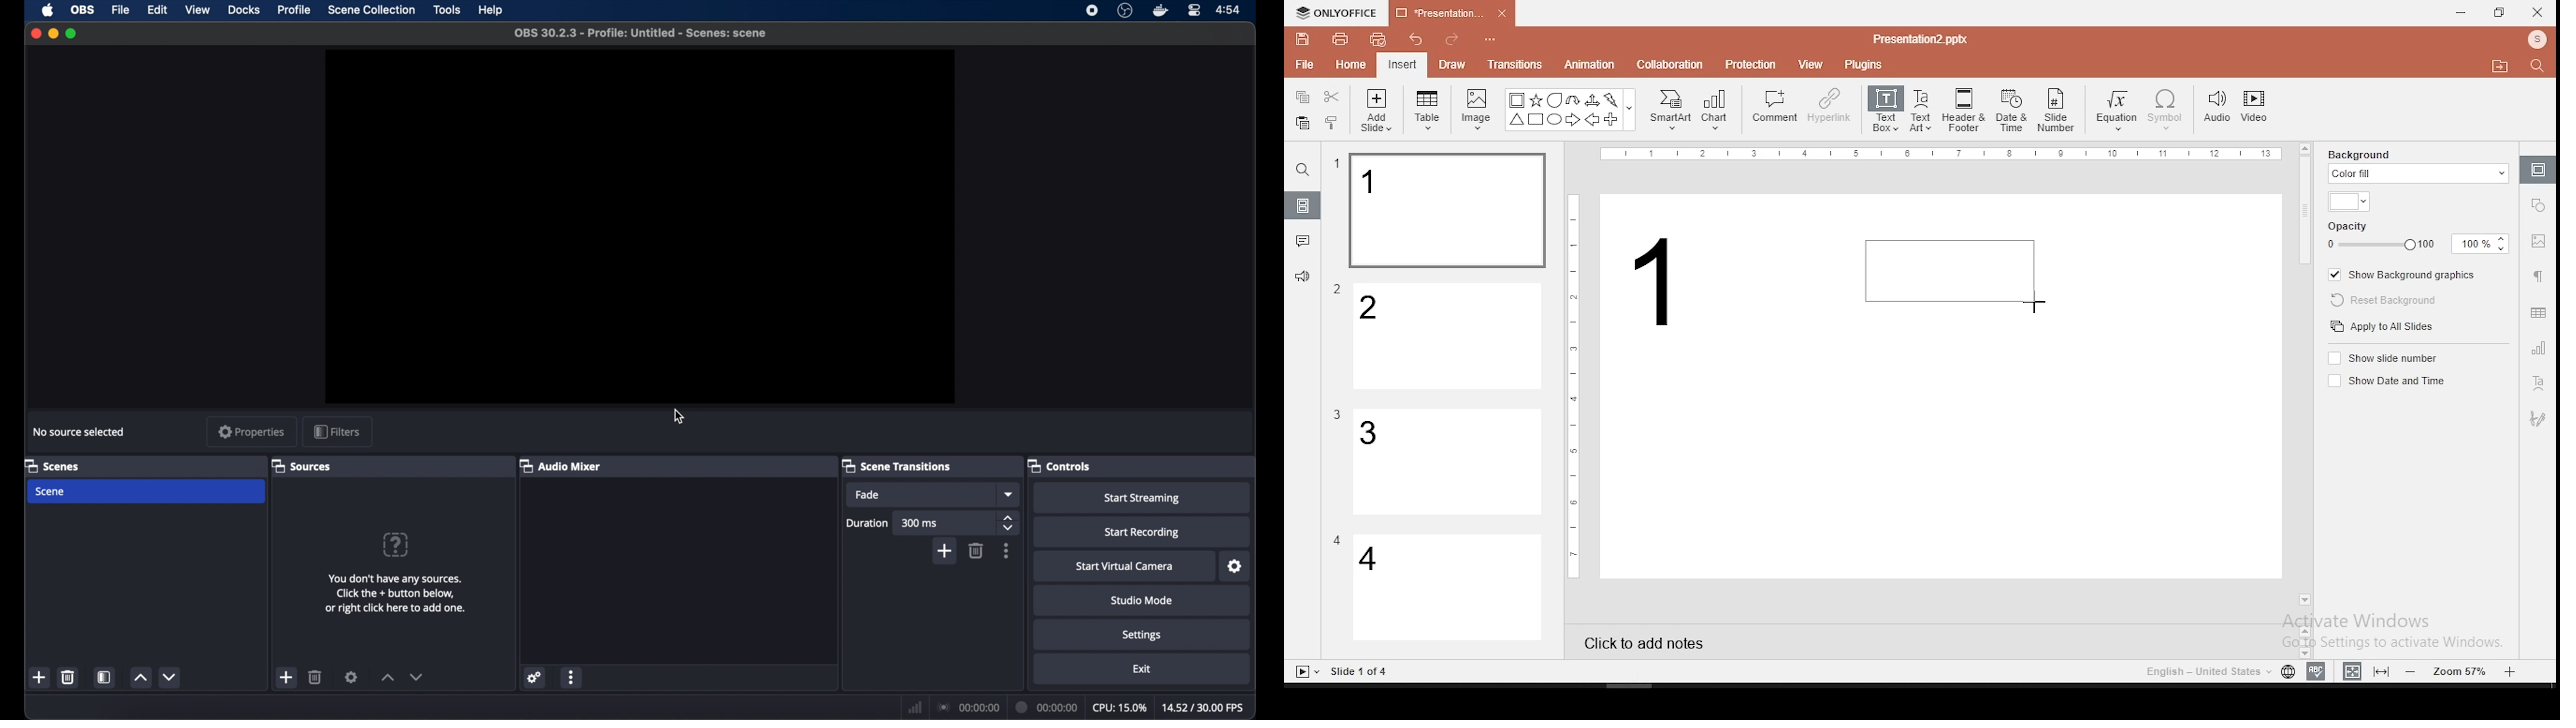  What do you see at coordinates (1445, 462) in the screenshot?
I see `slide 3` at bounding box center [1445, 462].